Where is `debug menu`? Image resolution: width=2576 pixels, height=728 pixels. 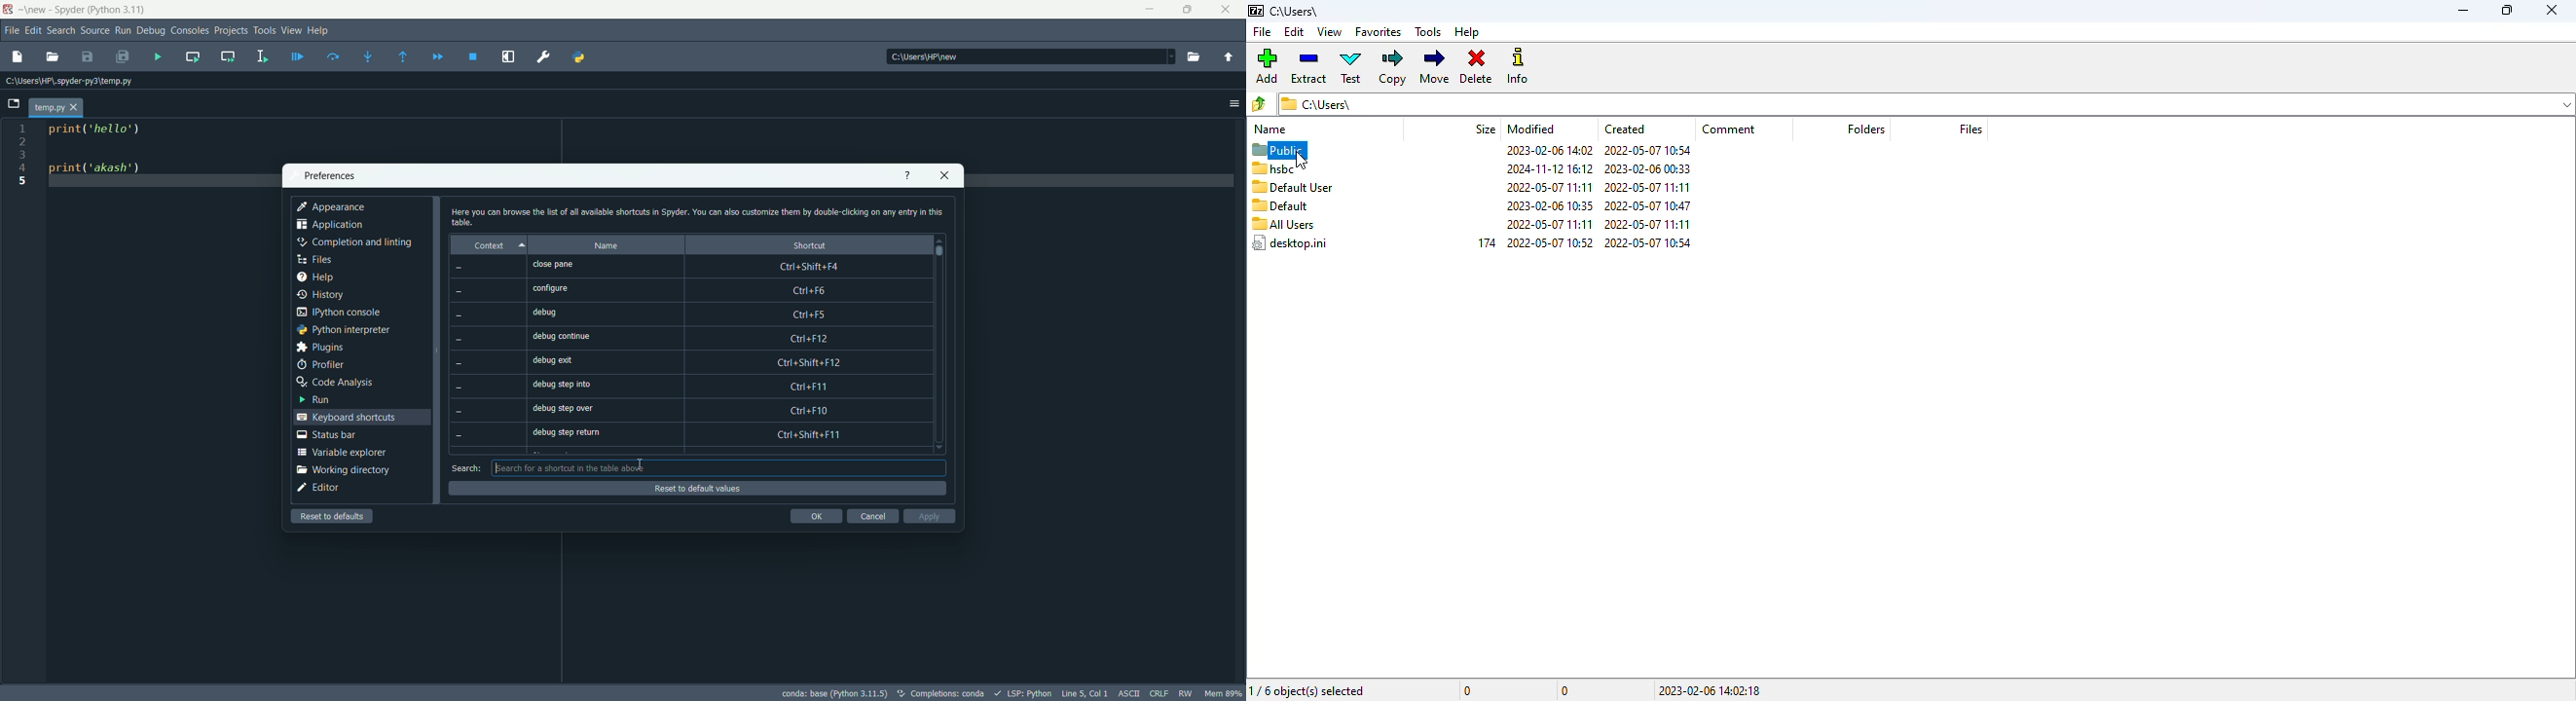
debug menu is located at coordinates (151, 29).